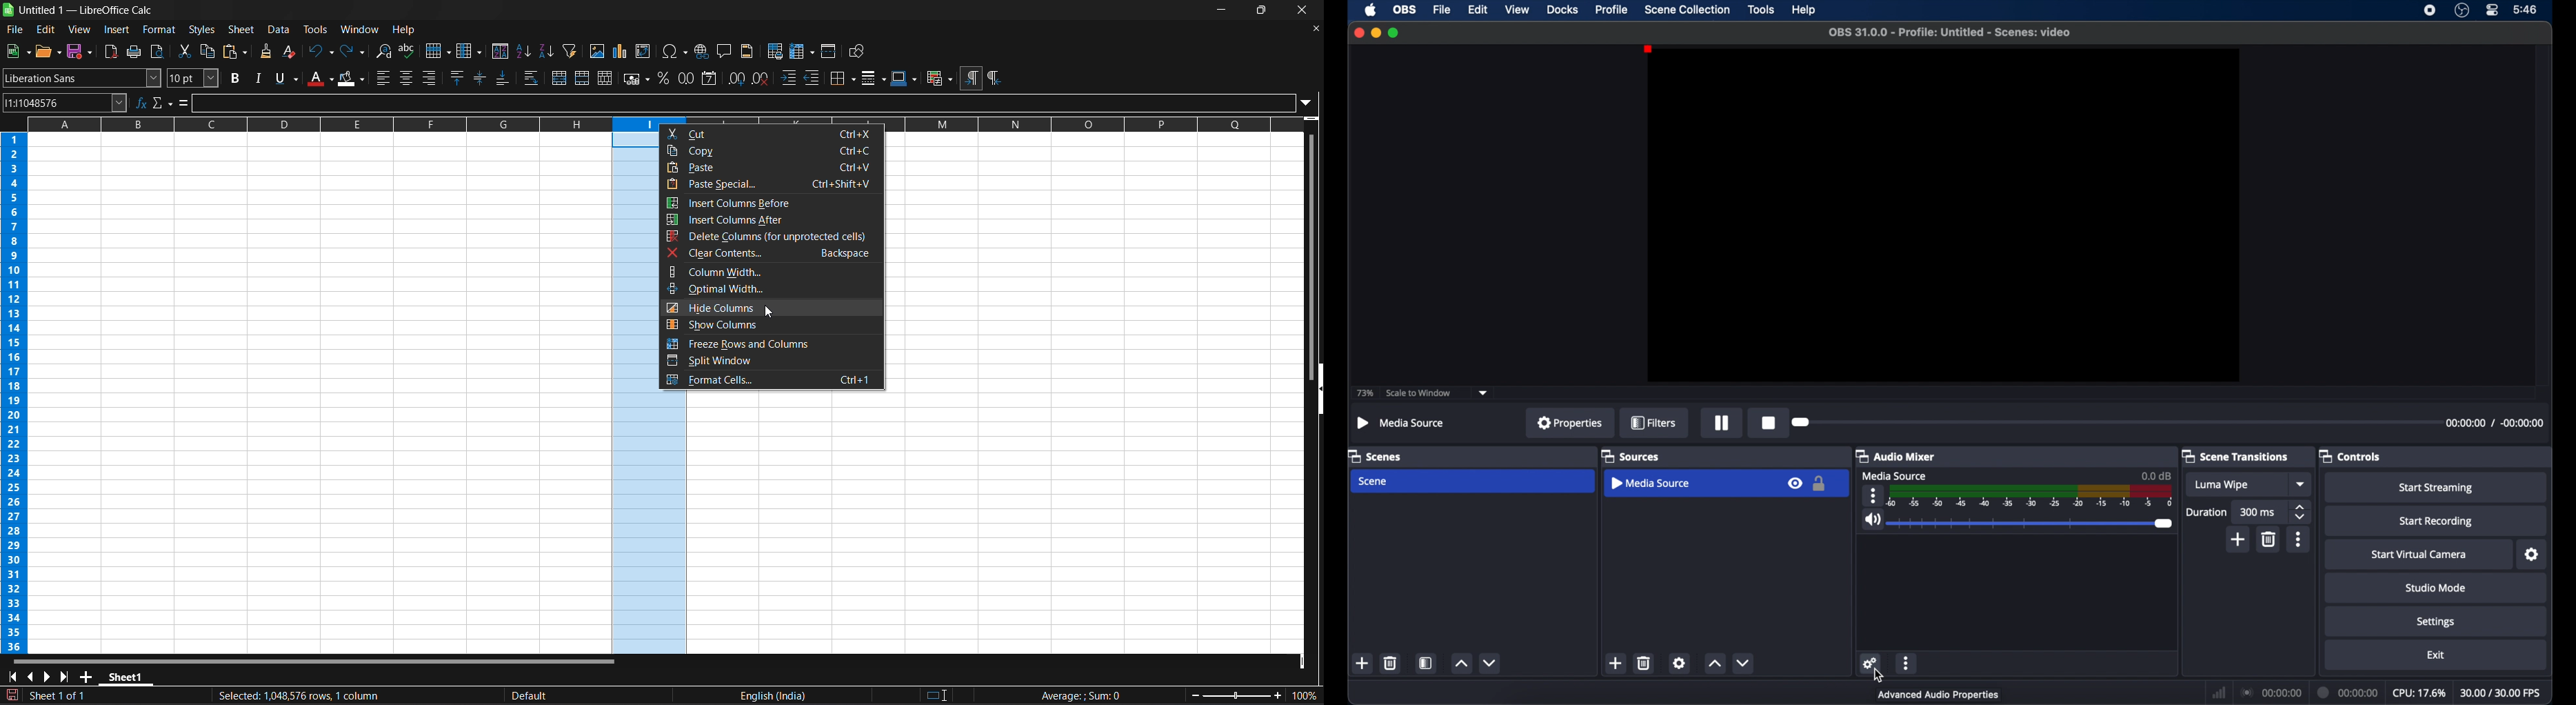 The height and width of the screenshot is (728, 2576). What do you see at coordinates (2436, 488) in the screenshot?
I see `start streaming` at bounding box center [2436, 488].